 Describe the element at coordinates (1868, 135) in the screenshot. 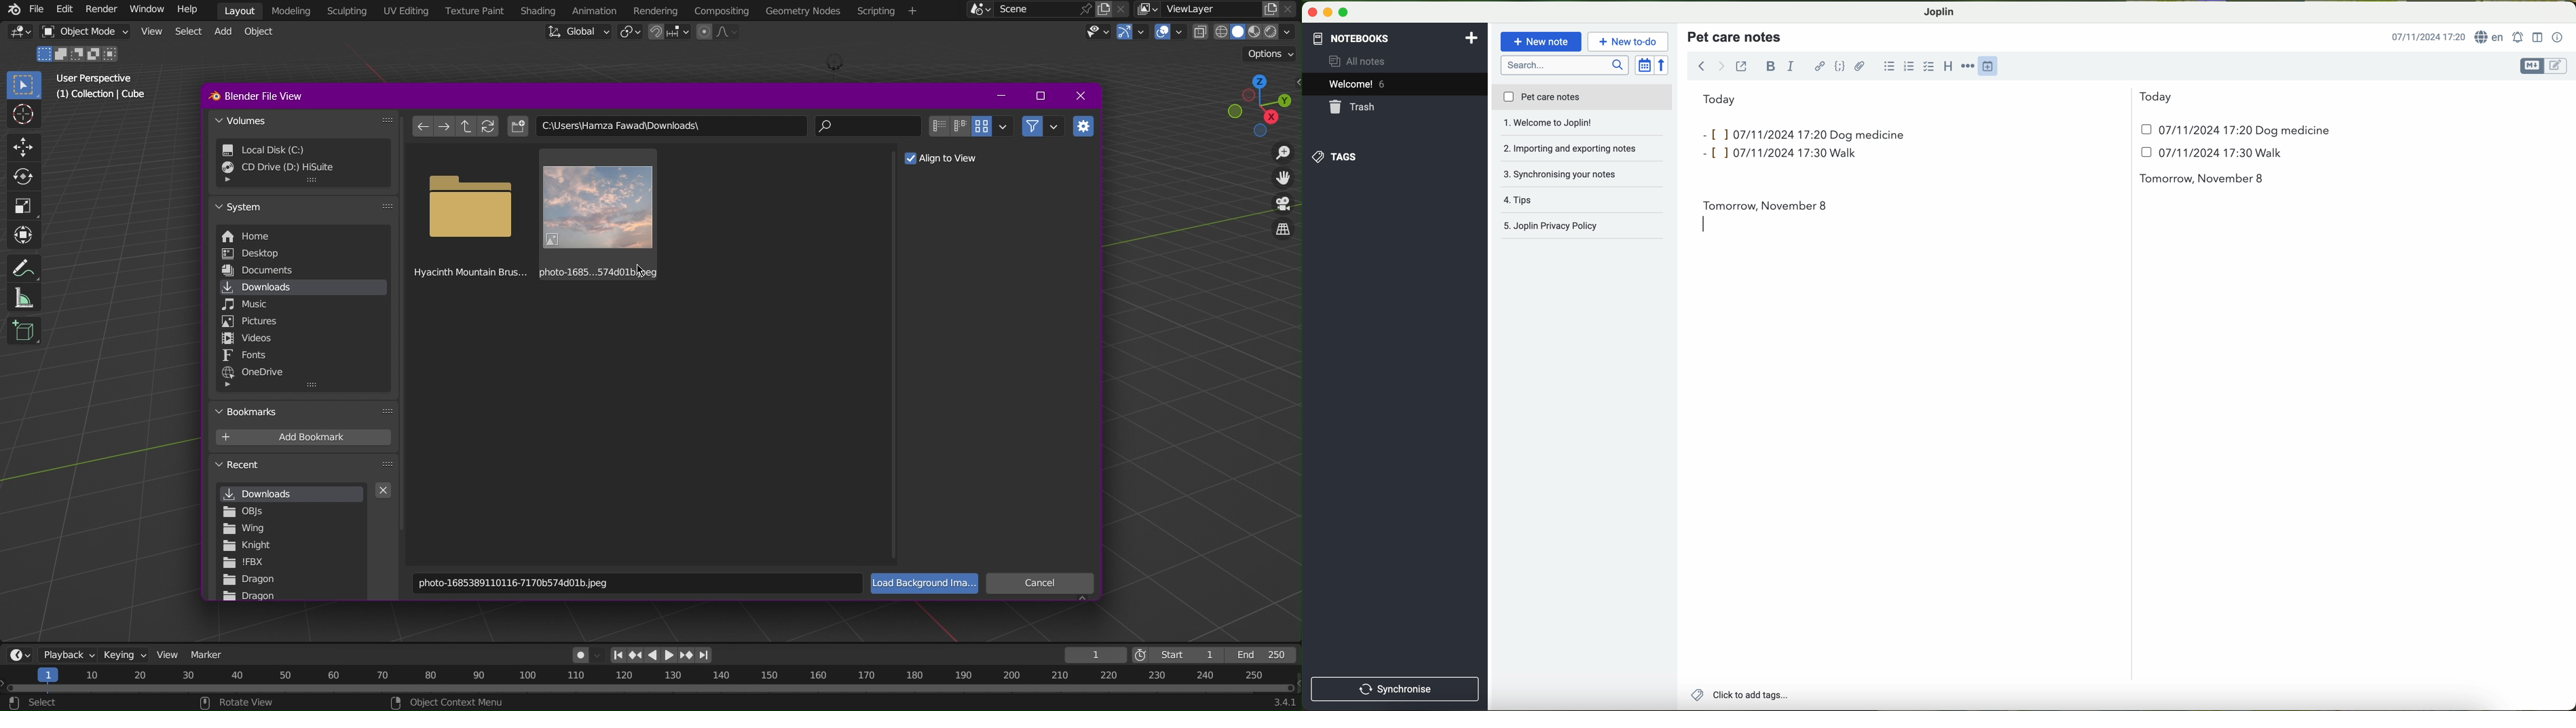

I see `dog medicine` at that location.